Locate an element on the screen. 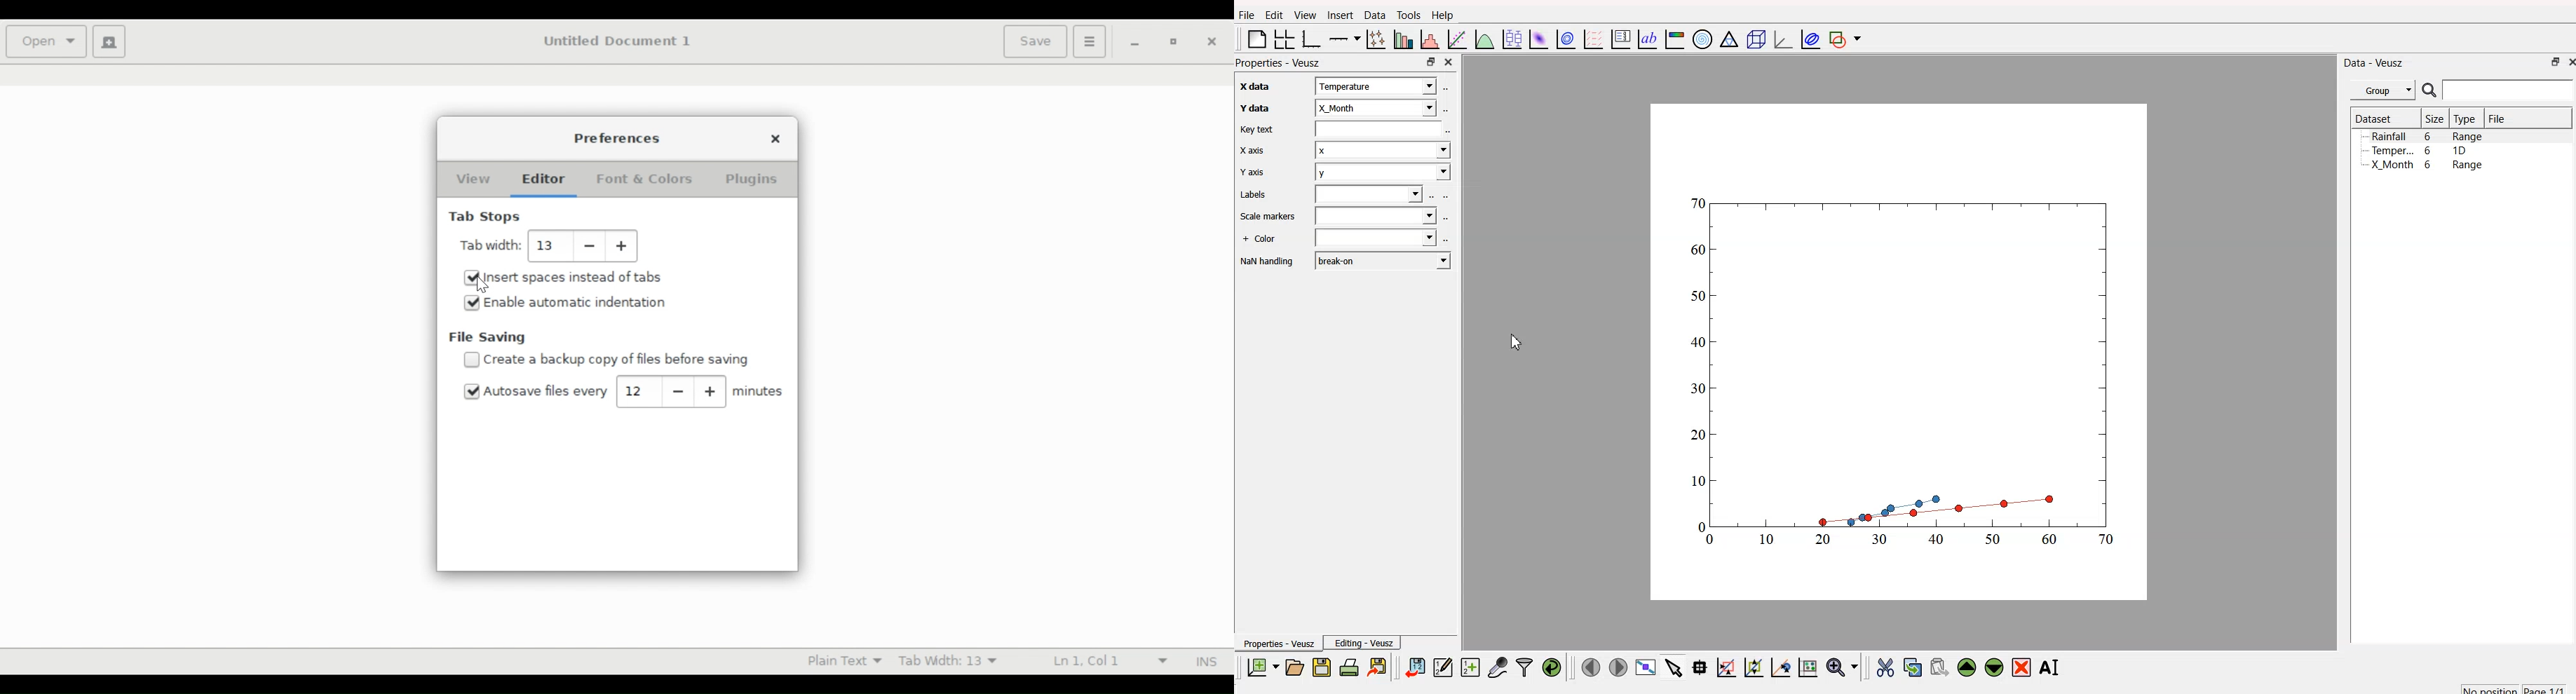  text label is located at coordinates (1646, 40).